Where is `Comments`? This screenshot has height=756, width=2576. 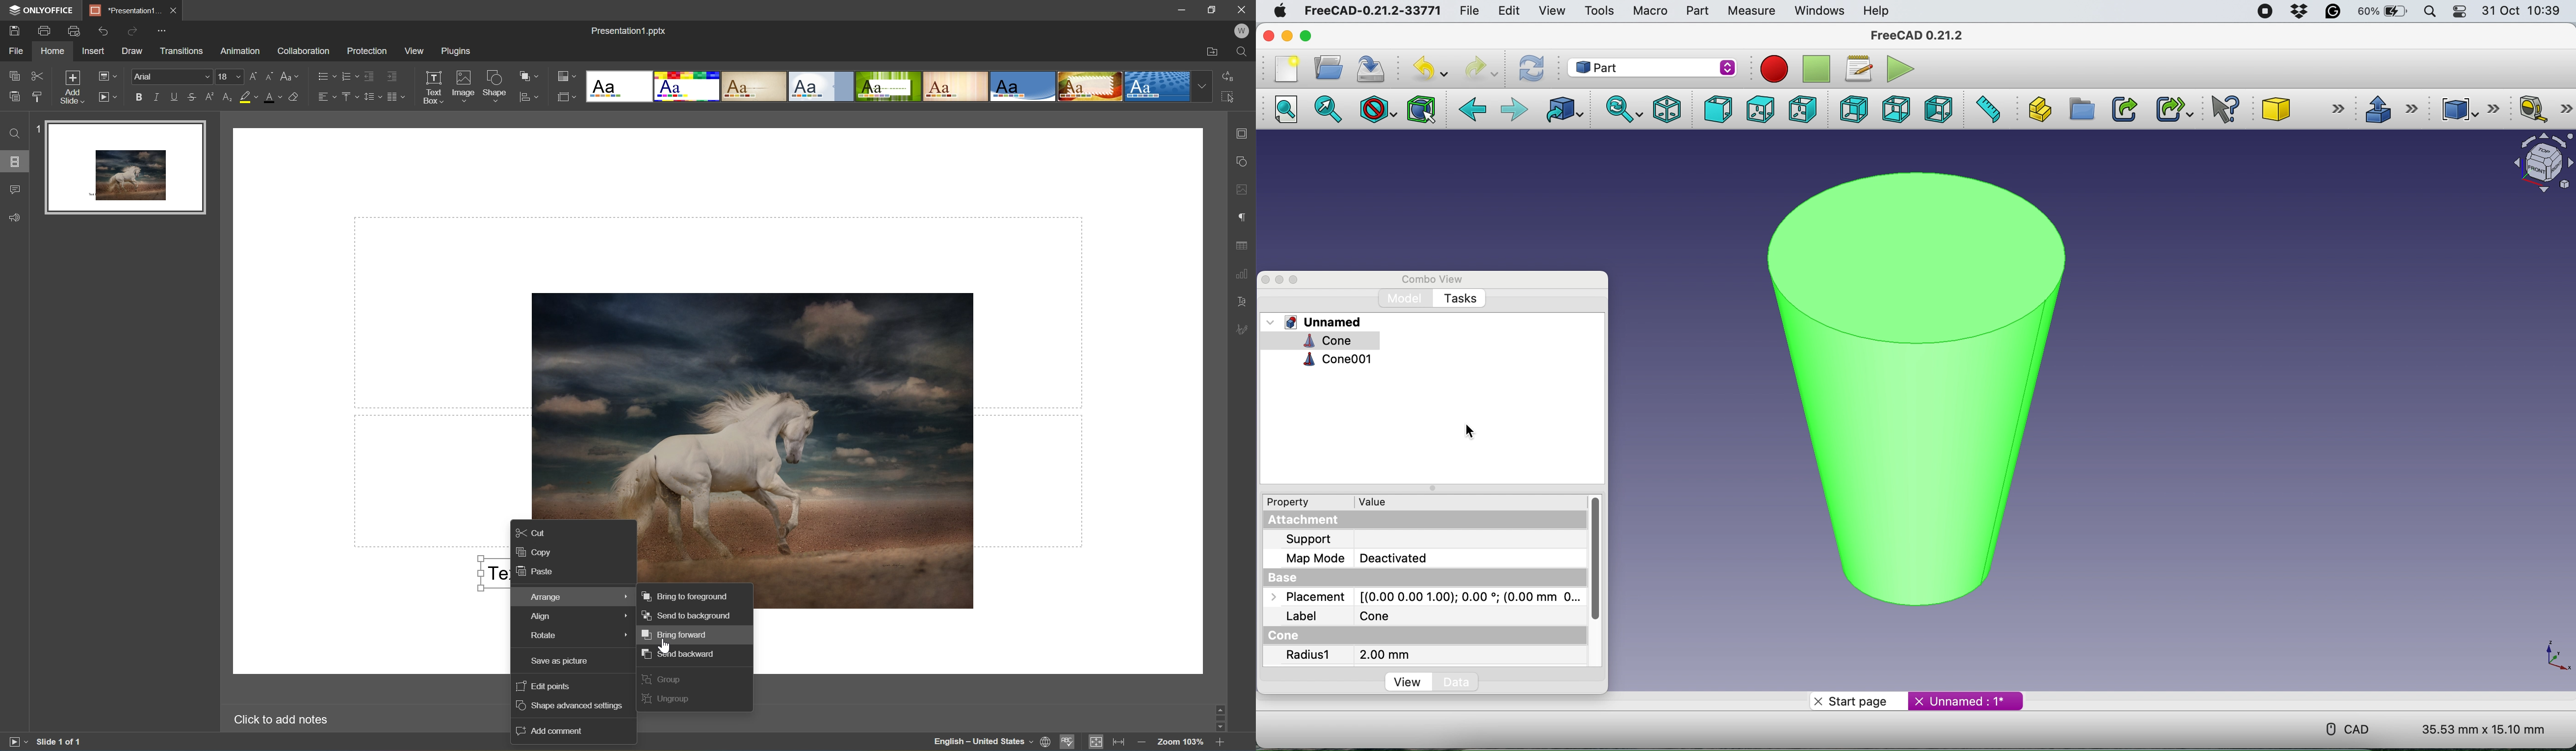
Comments is located at coordinates (15, 190).